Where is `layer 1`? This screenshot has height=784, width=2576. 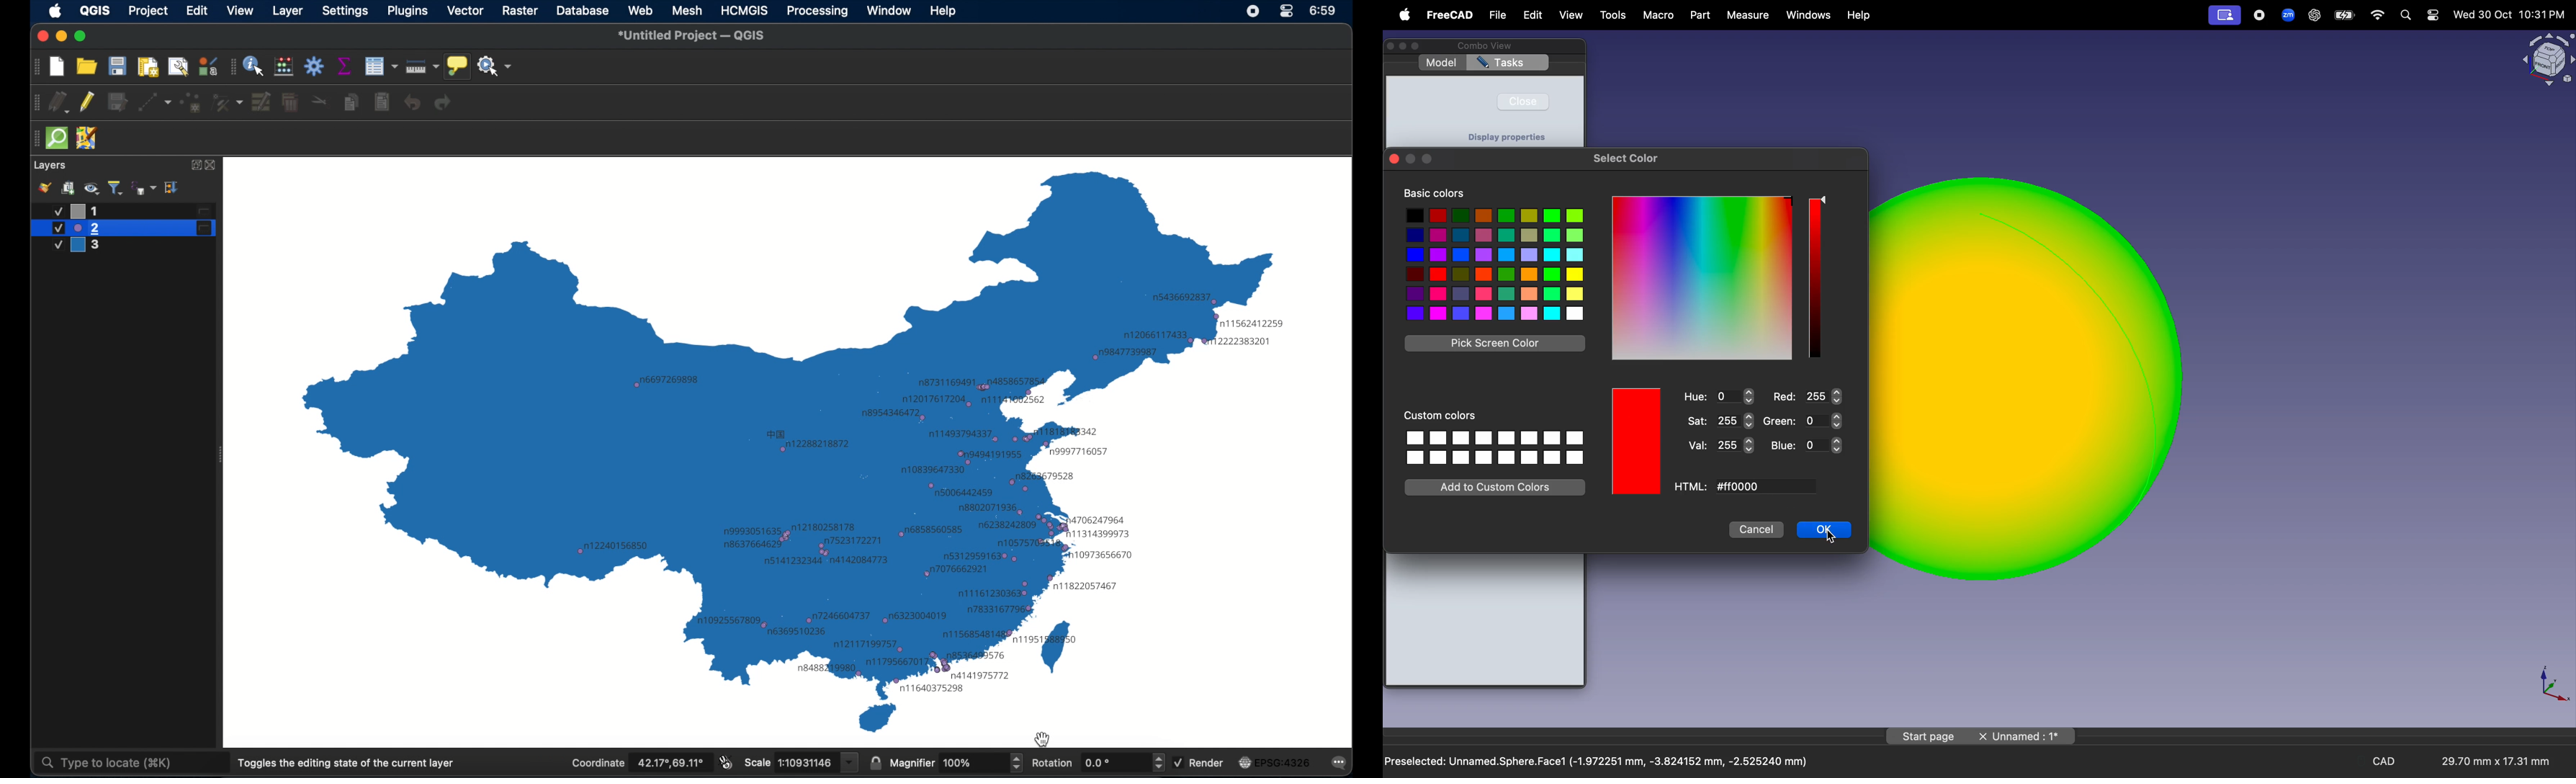 layer 1 is located at coordinates (130, 211).